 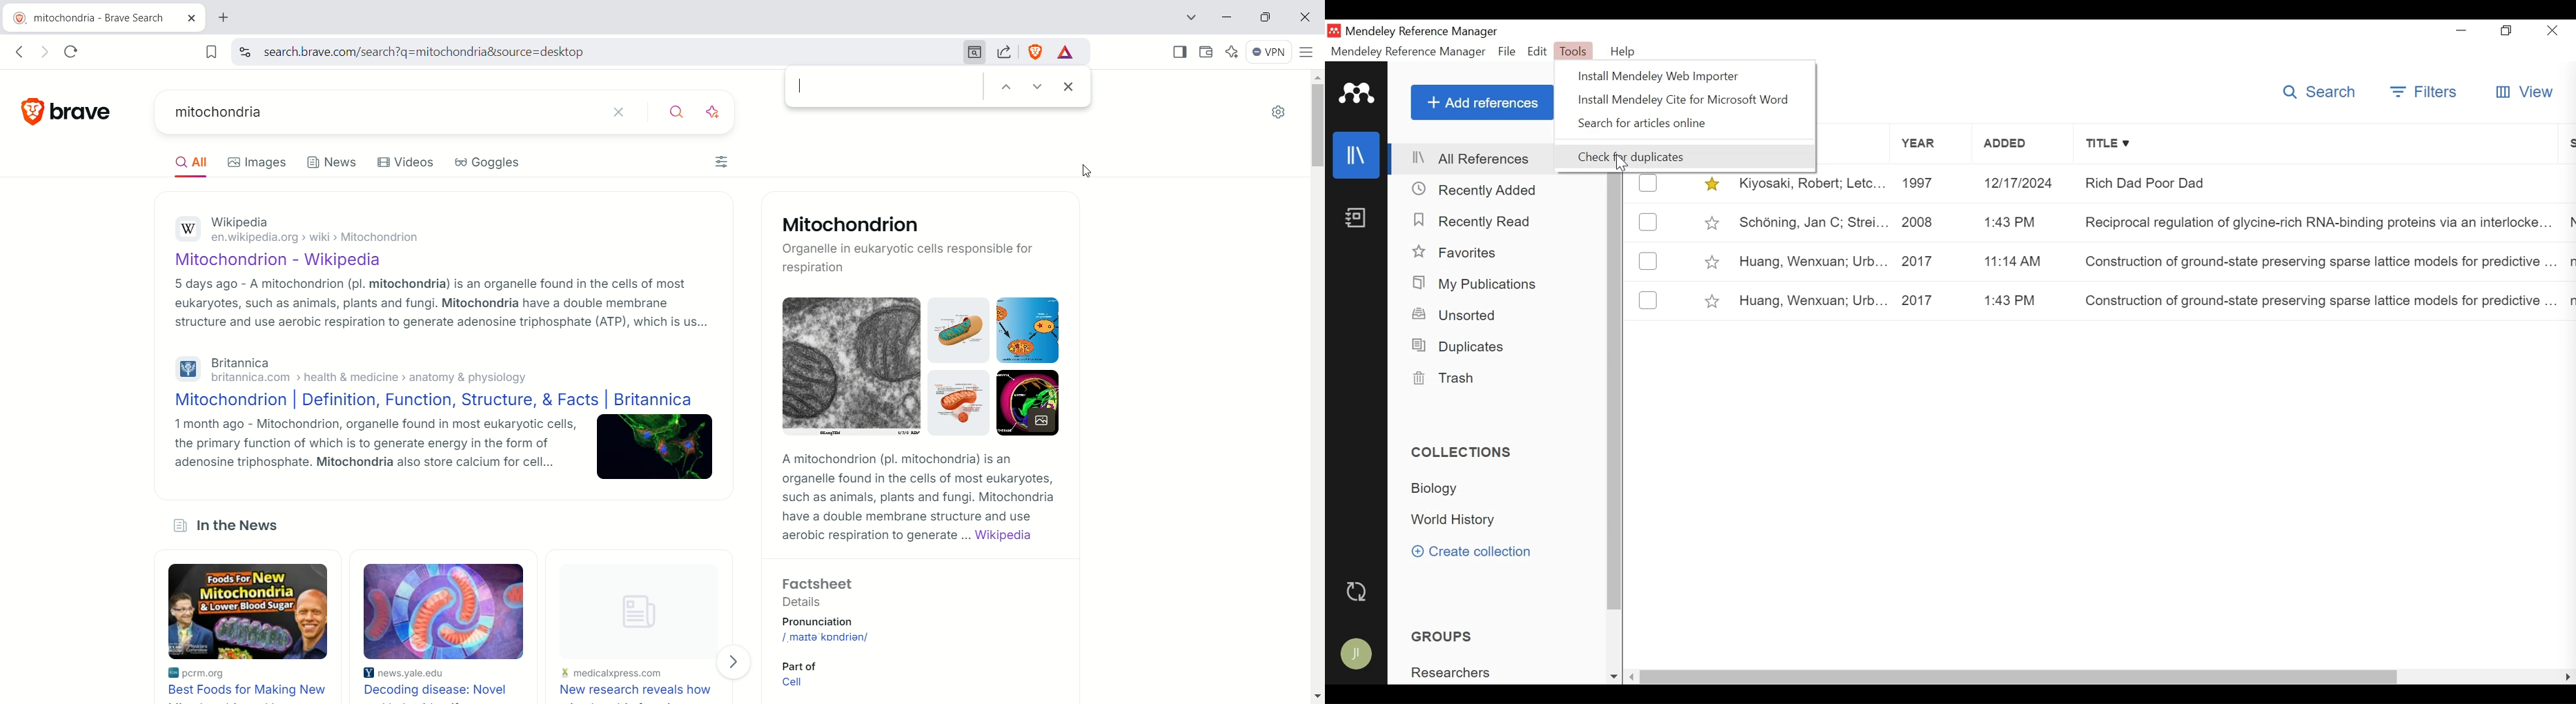 I want to click on 2017, so click(x=1933, y=263).